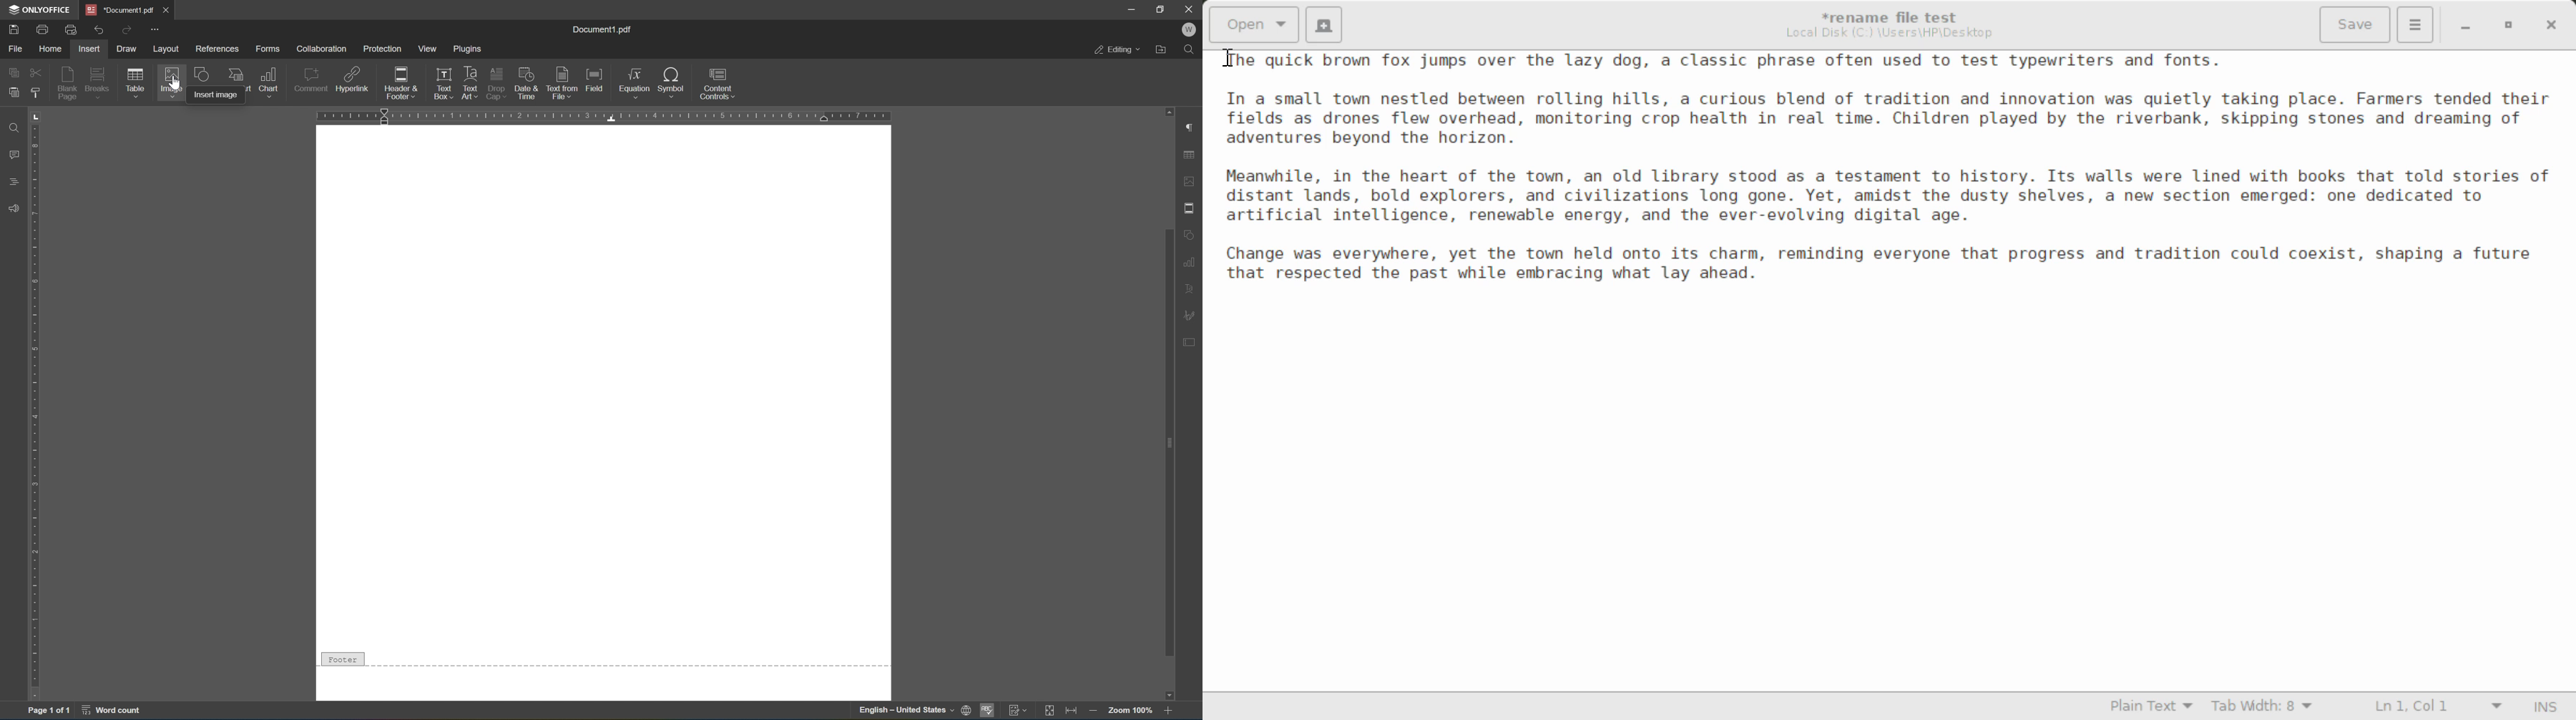 The height and width of the screenshot is (728, 2576). What do you see at coordinates (15, 207) in the screenshot?
I see `feedback & support` at bounding box center [15, 207].